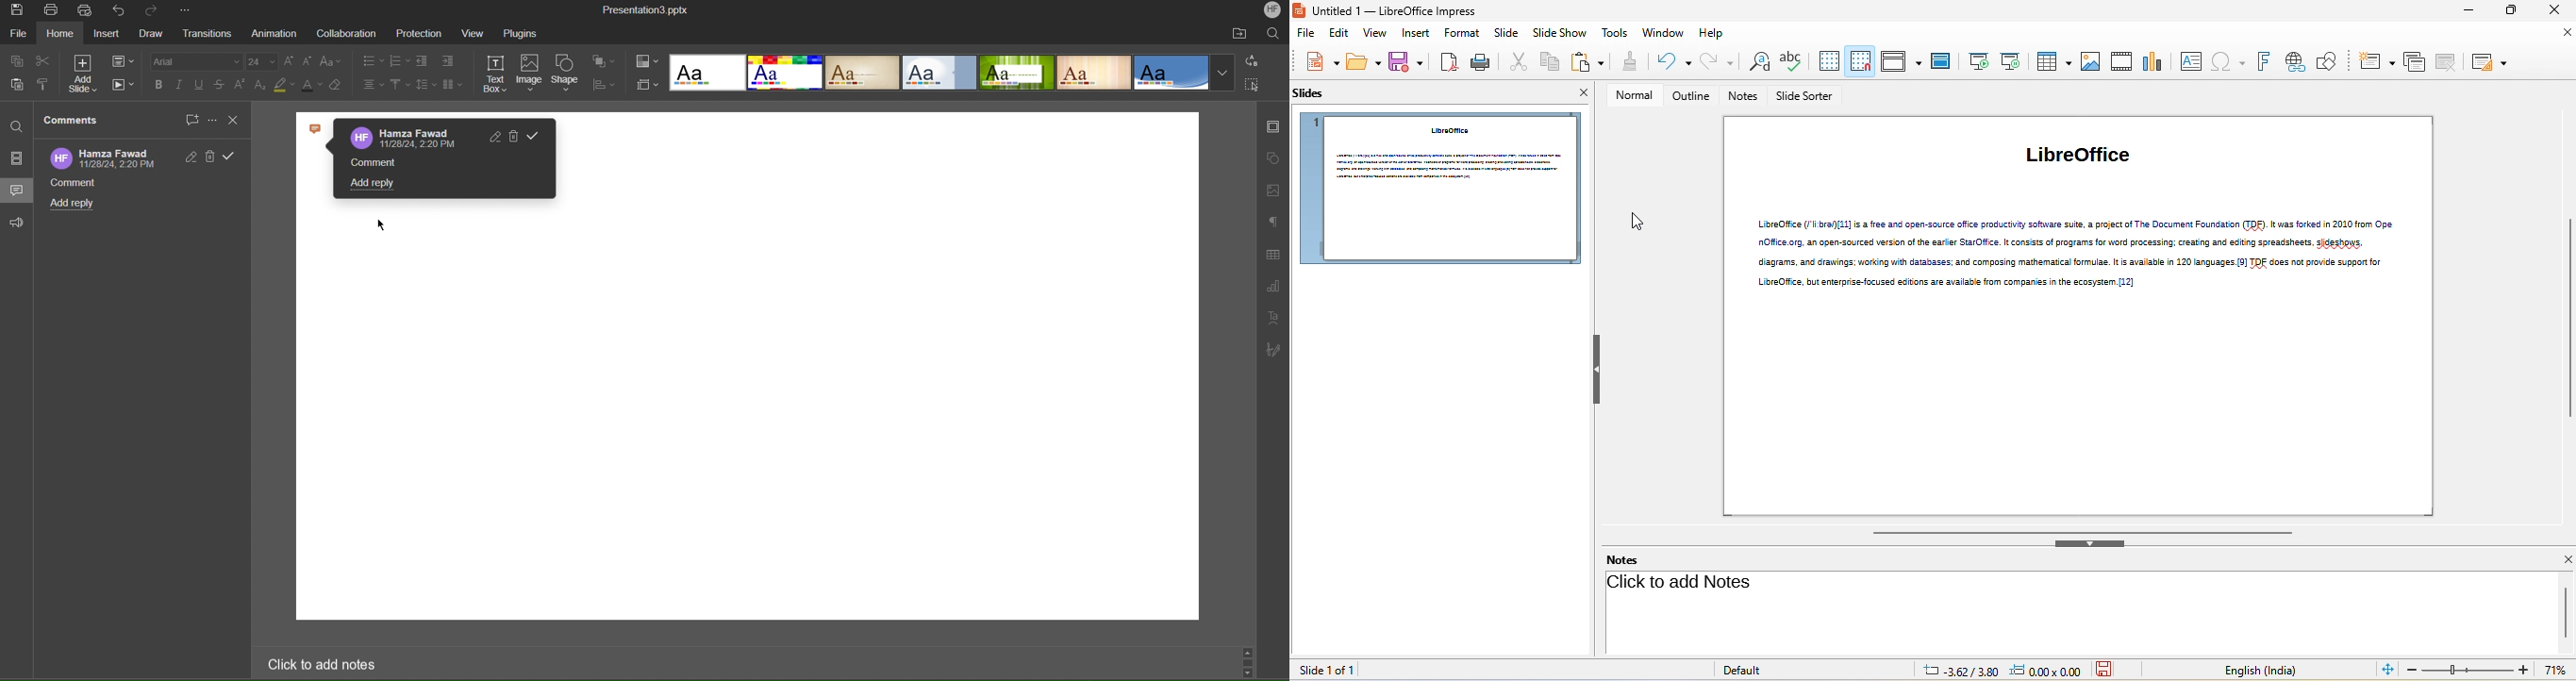  Describe the element at coordinates (2227, 63) in the screenshot. I see `special character` at that location.